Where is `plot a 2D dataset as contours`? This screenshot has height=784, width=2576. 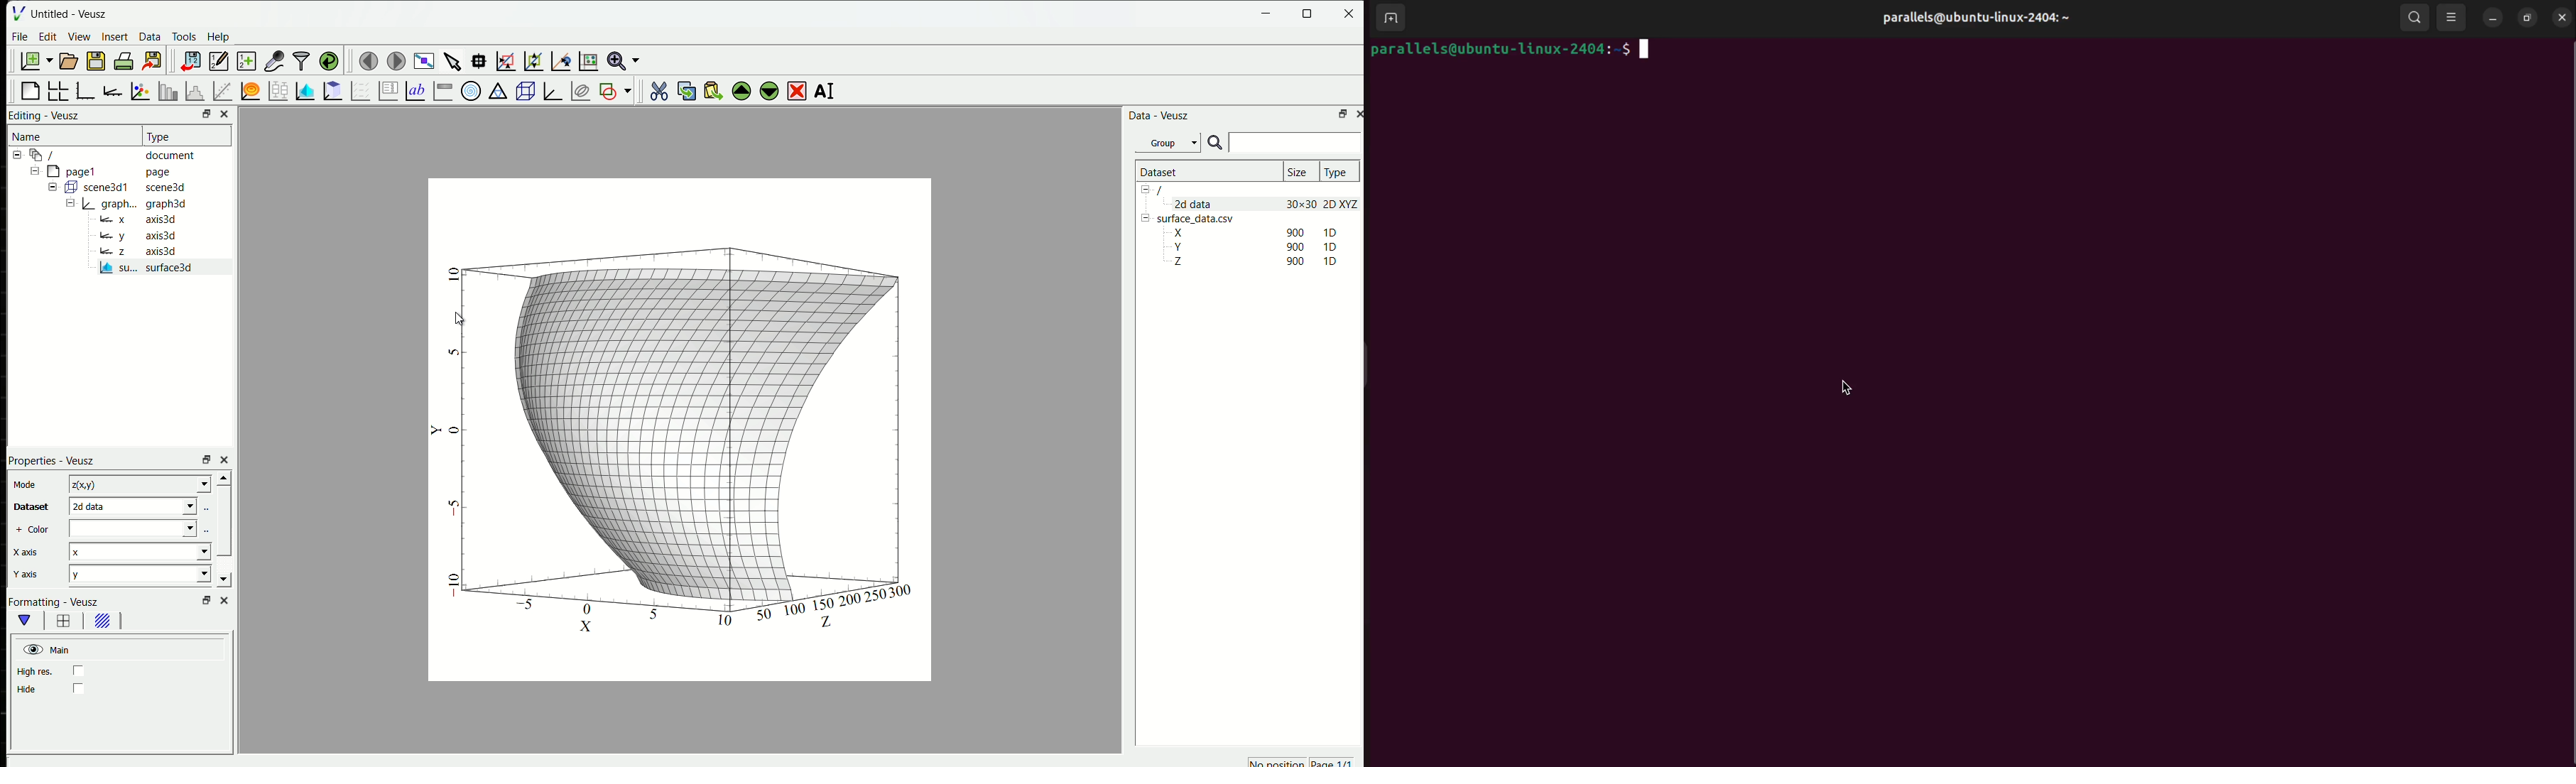 plot a 2D dataset as contours is located at coordinates (334, 90).